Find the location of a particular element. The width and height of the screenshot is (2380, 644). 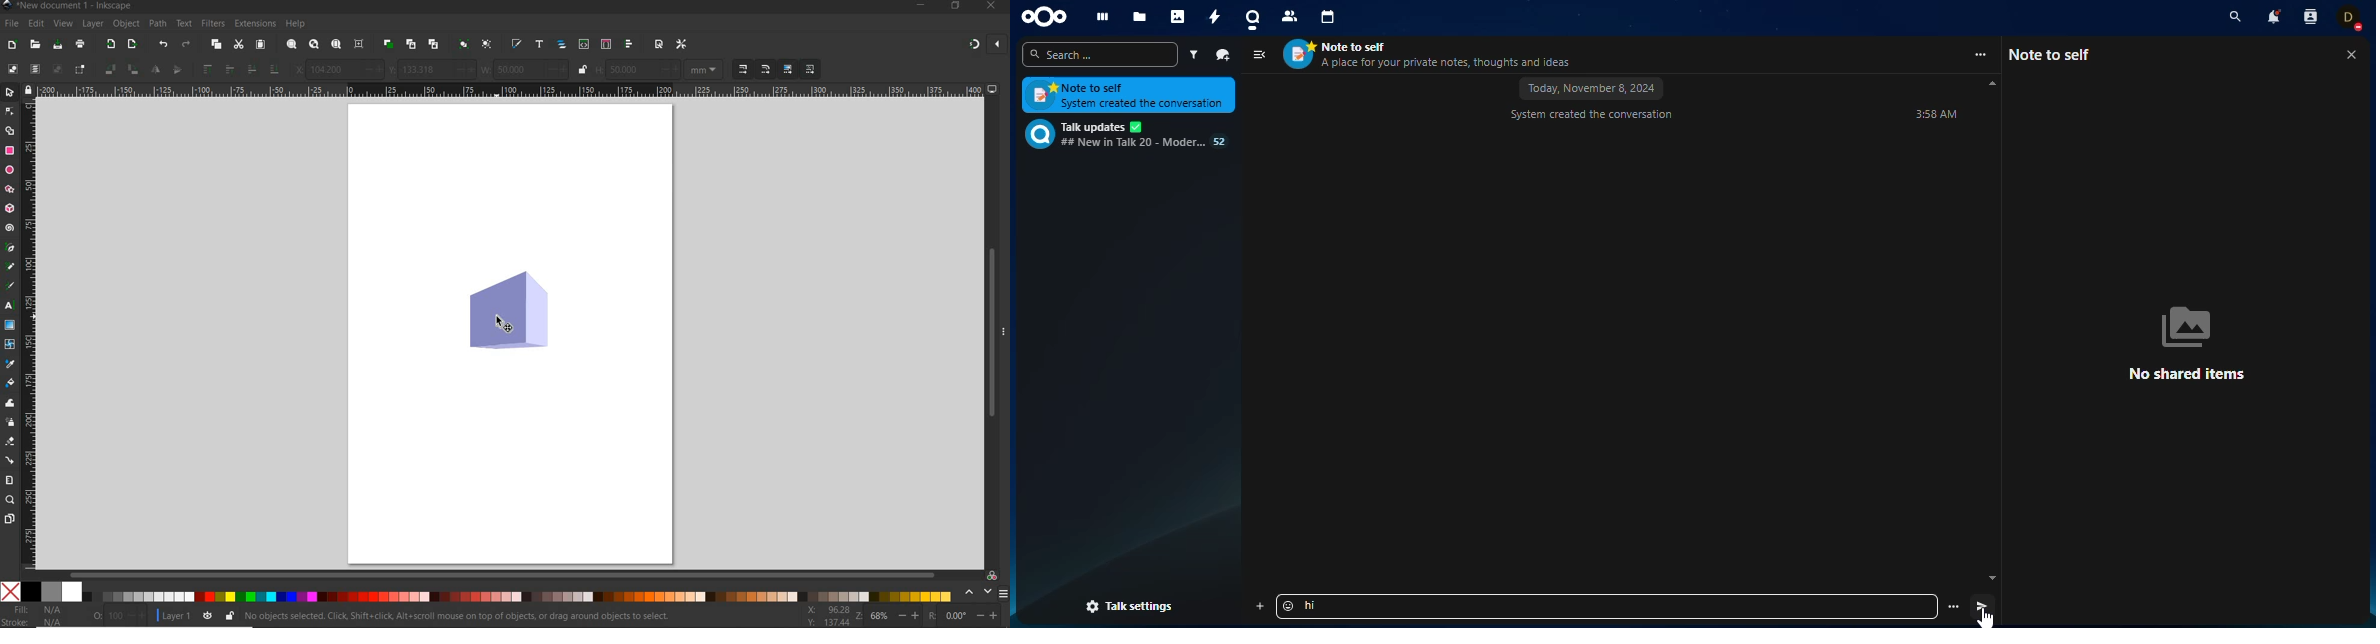

increase/decrease is located at coordinates (988, 616).